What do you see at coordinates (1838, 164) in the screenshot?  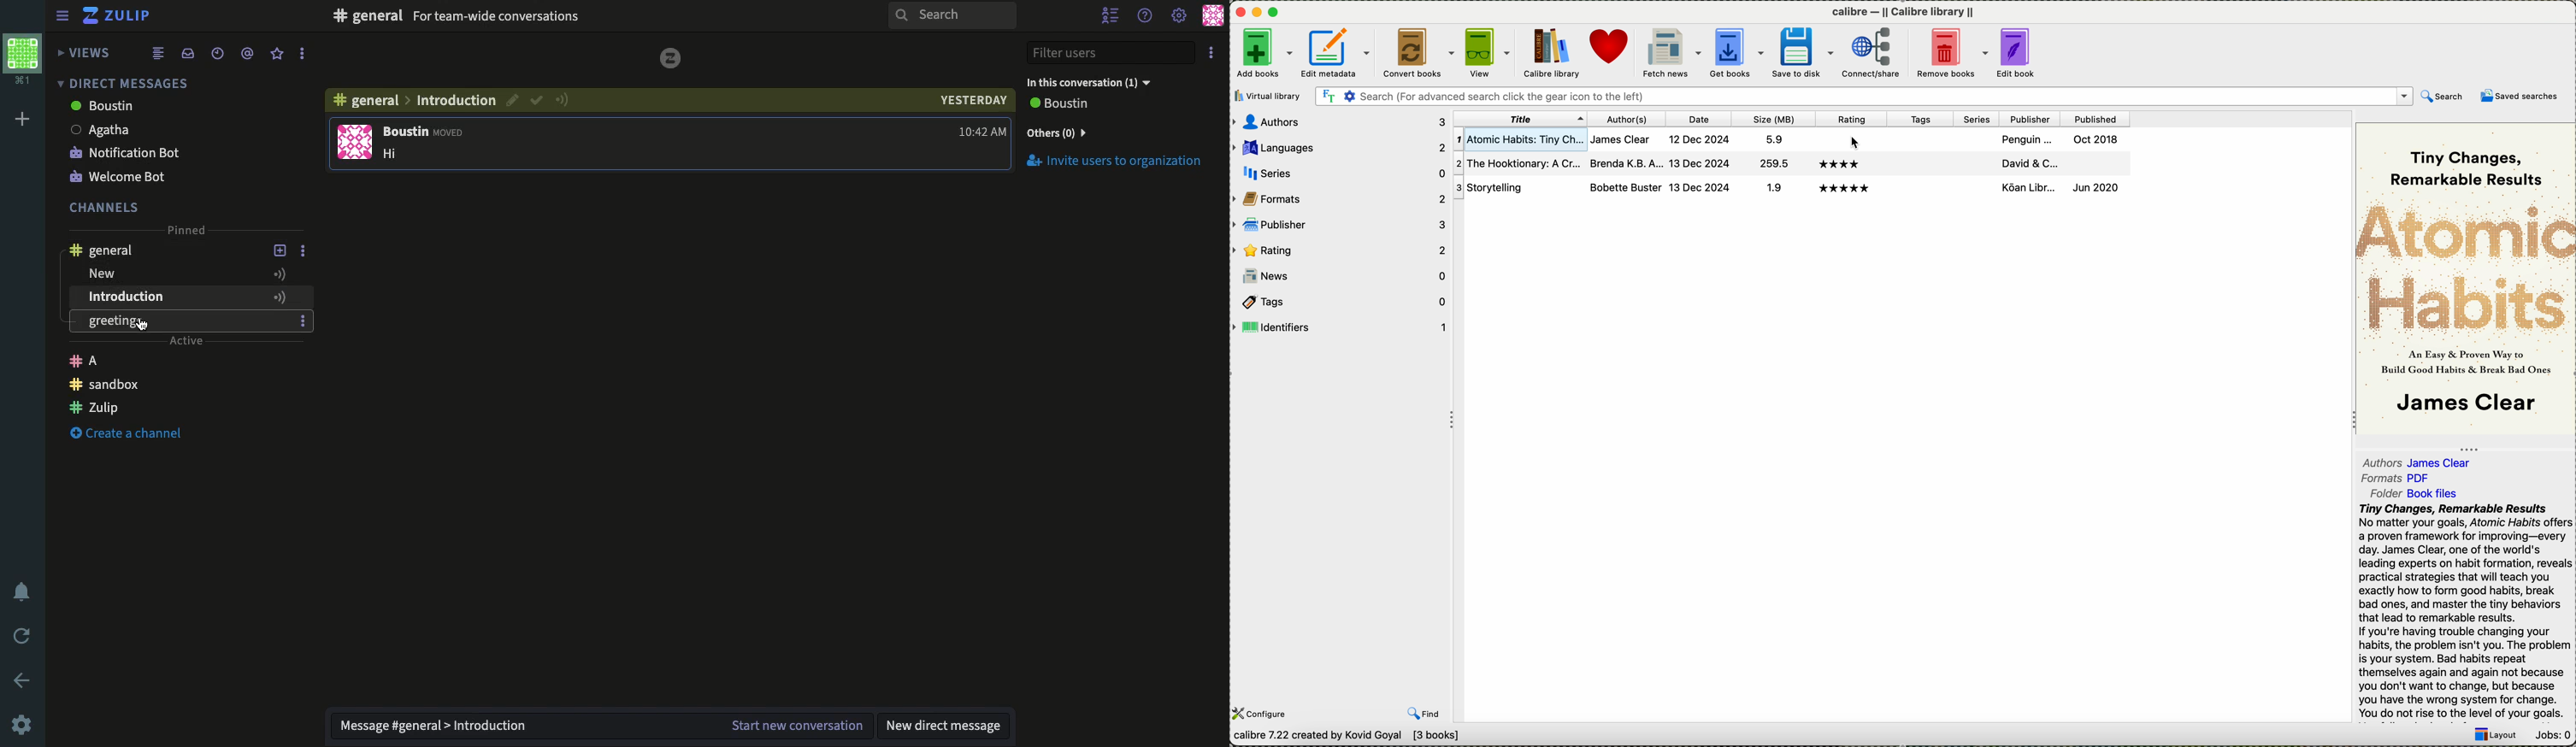 I see `4 star` at bounding box center [1838, 164].